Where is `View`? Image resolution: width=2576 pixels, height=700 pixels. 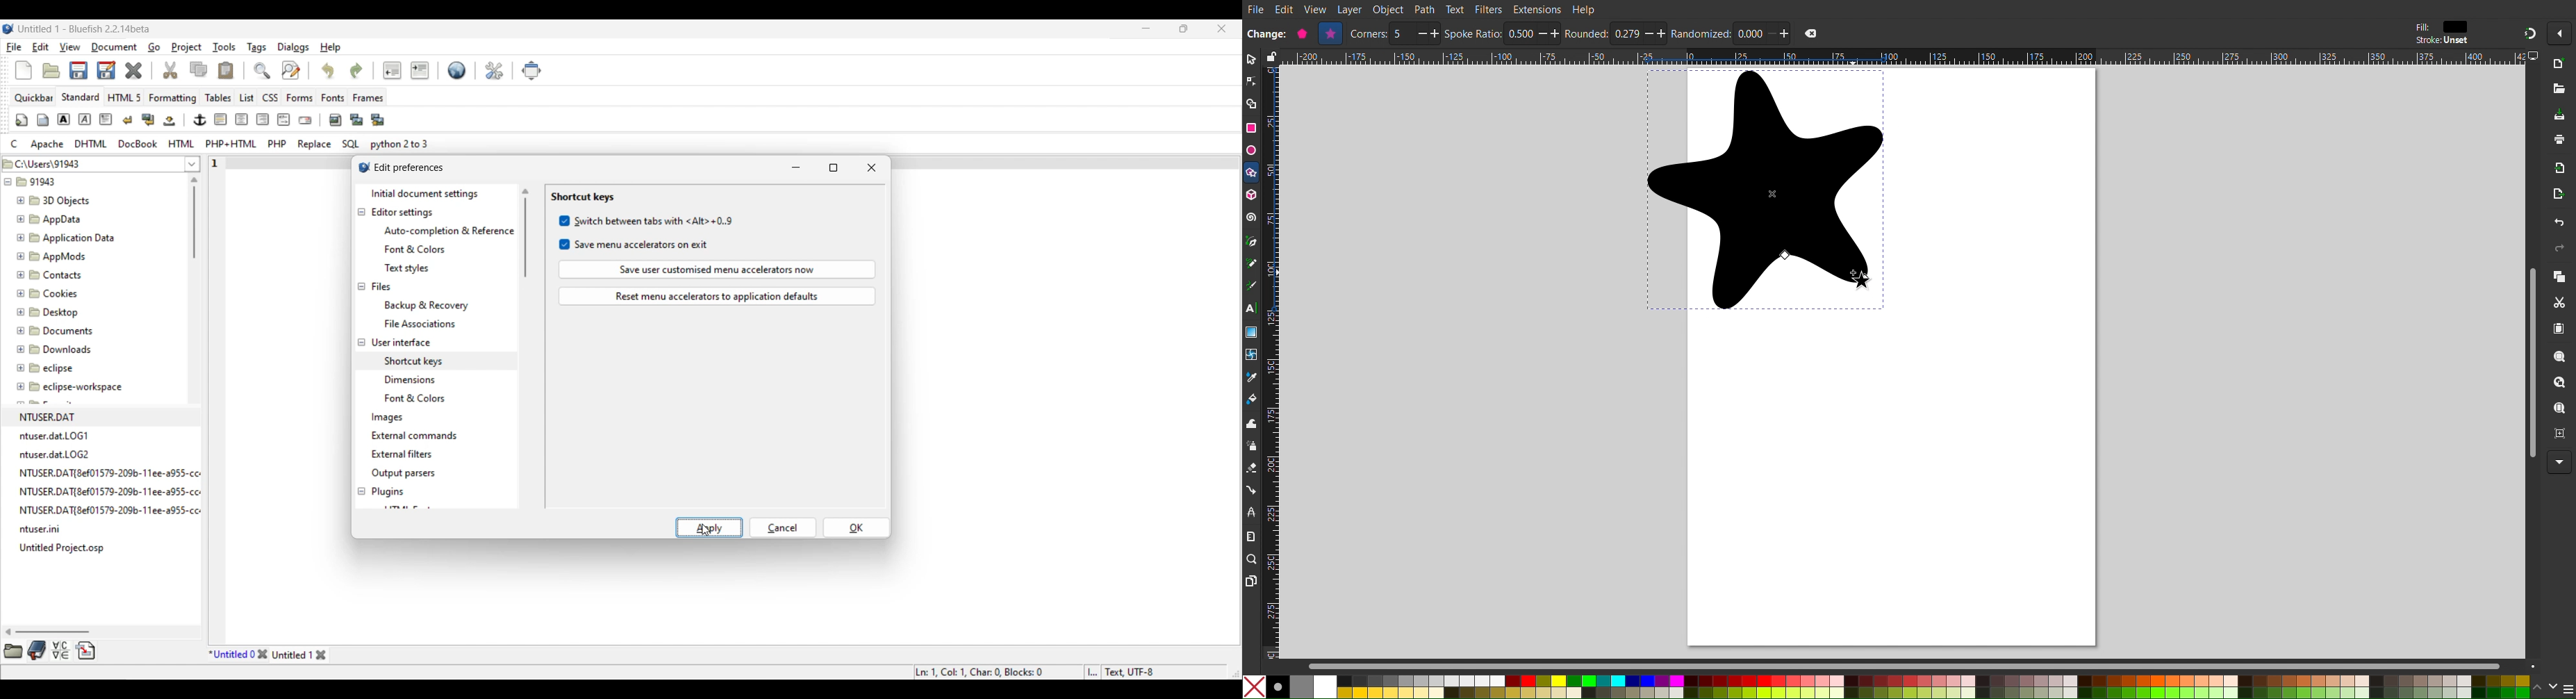 View is located at coordinates (1316, 10).